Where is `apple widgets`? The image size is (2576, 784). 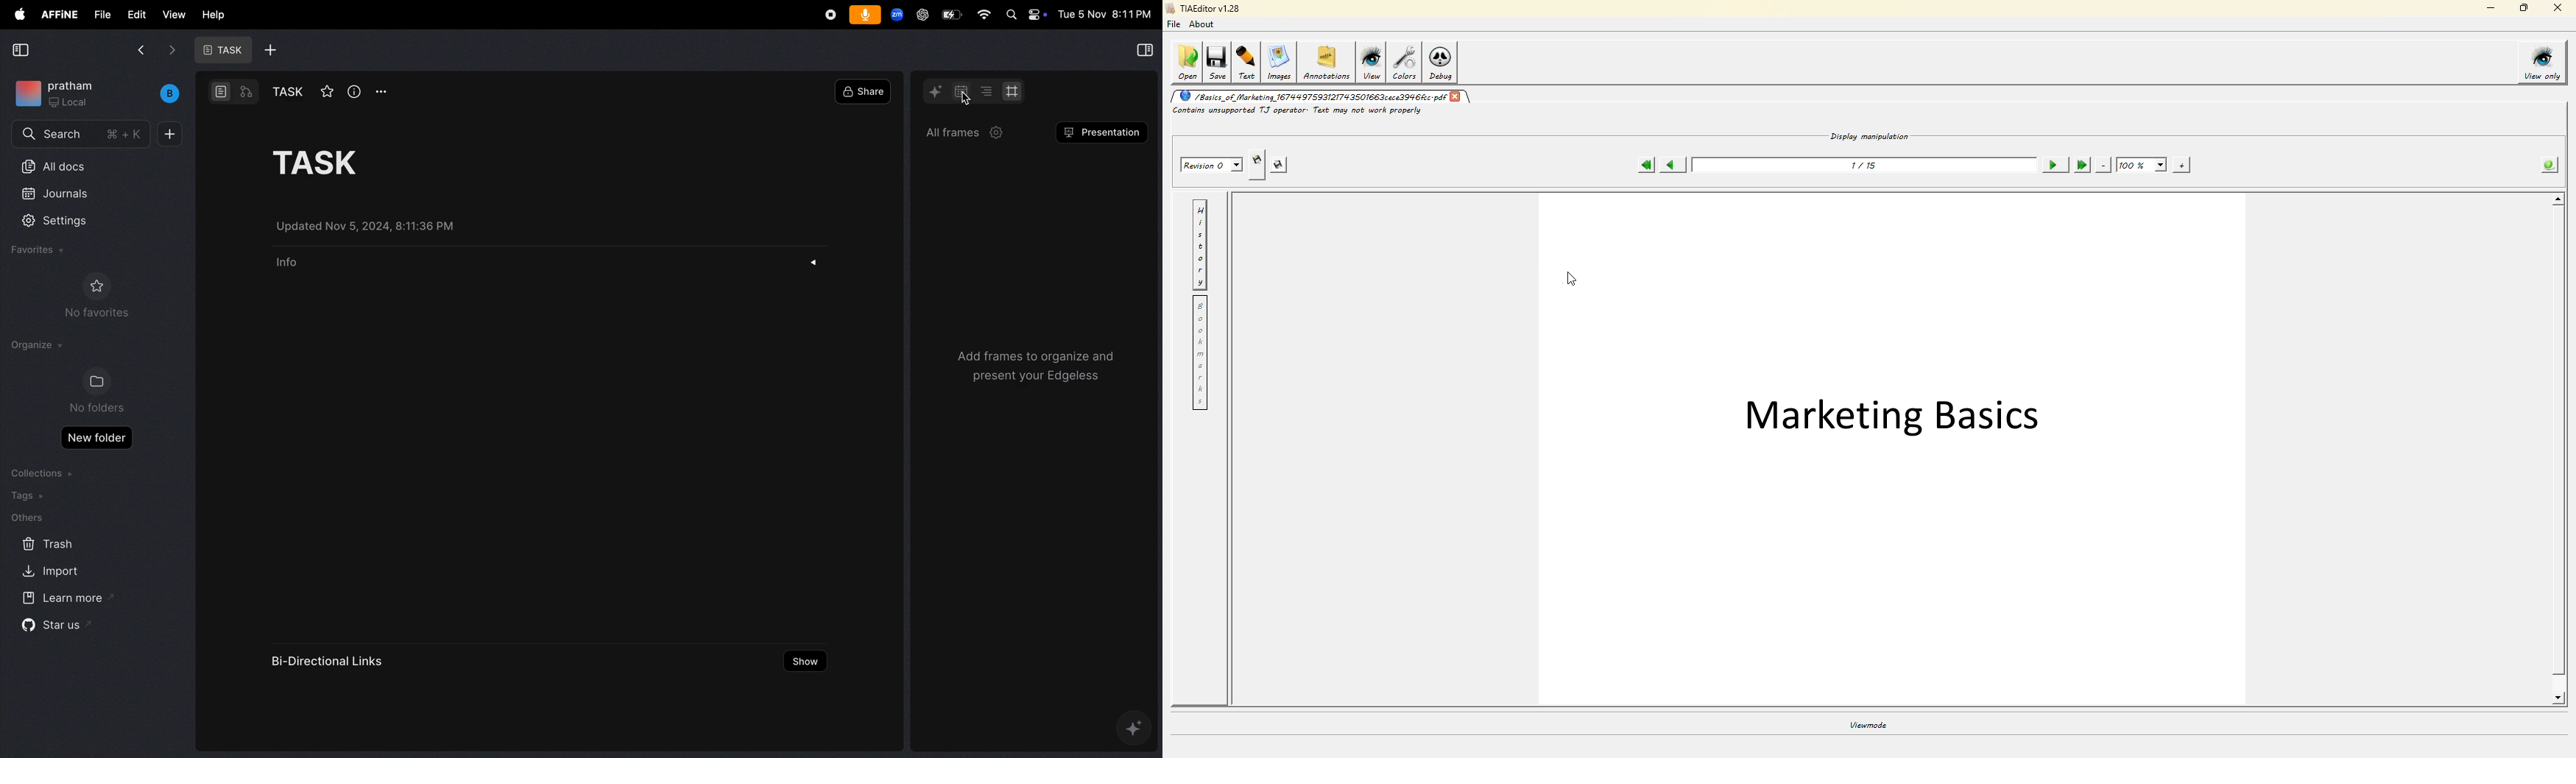 apple widgets is located at coordinates (1026, 15).